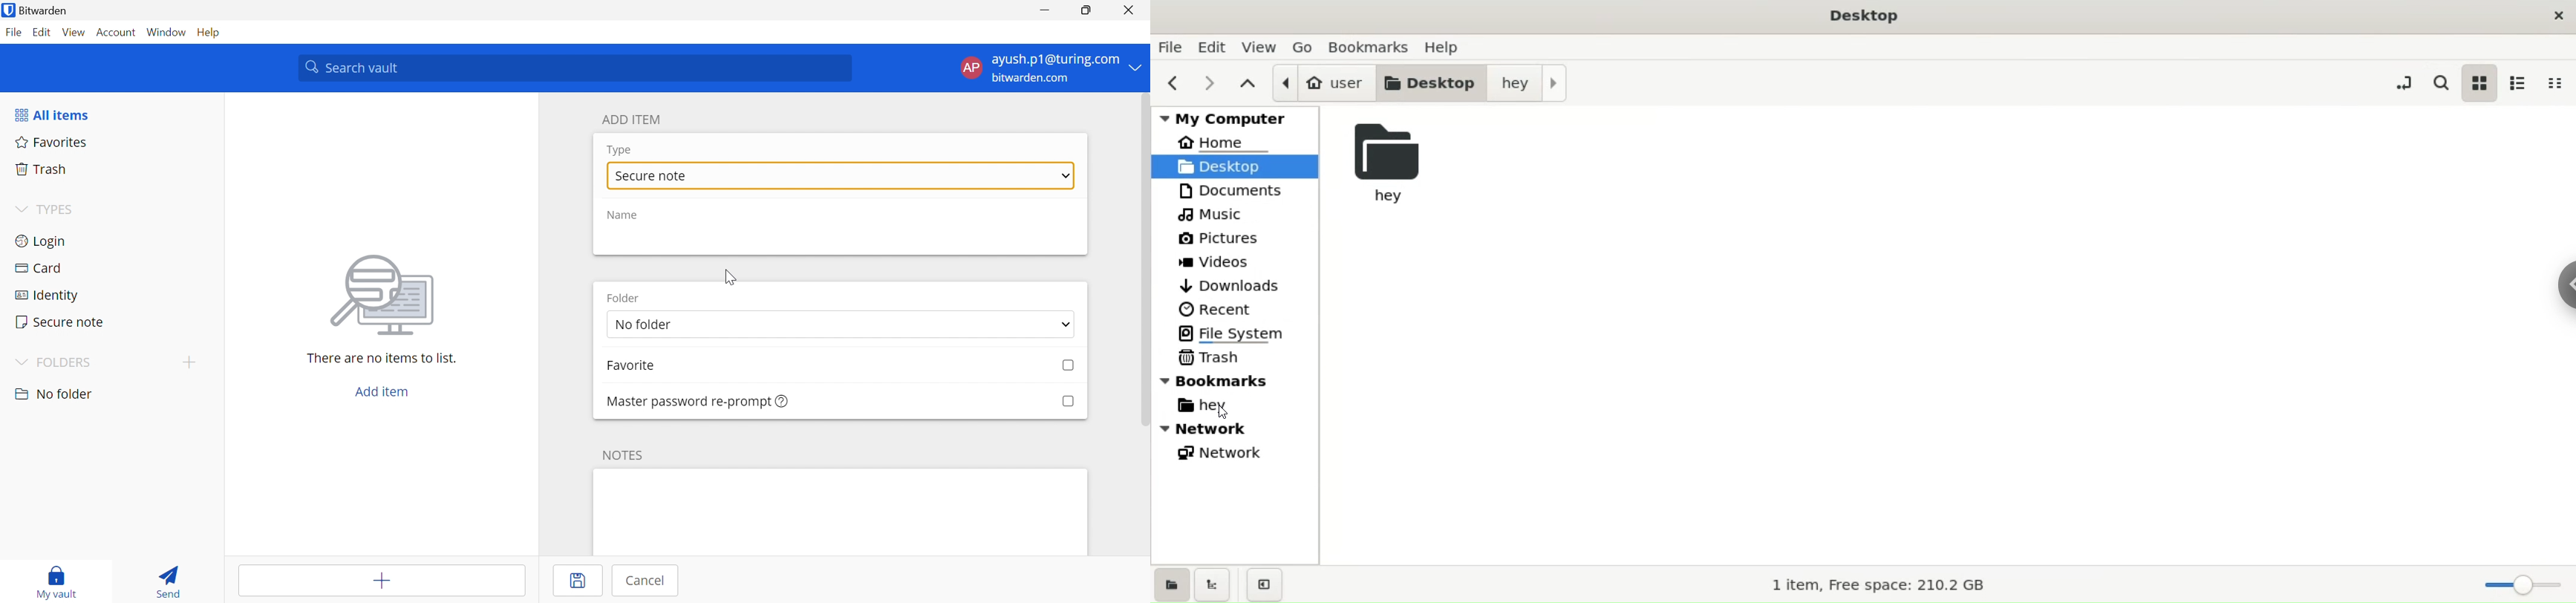 This screenshot has height=616, width=2576. Describe the element at coordinates (112, 168) in the screenshot. I see `Trash` at that location.